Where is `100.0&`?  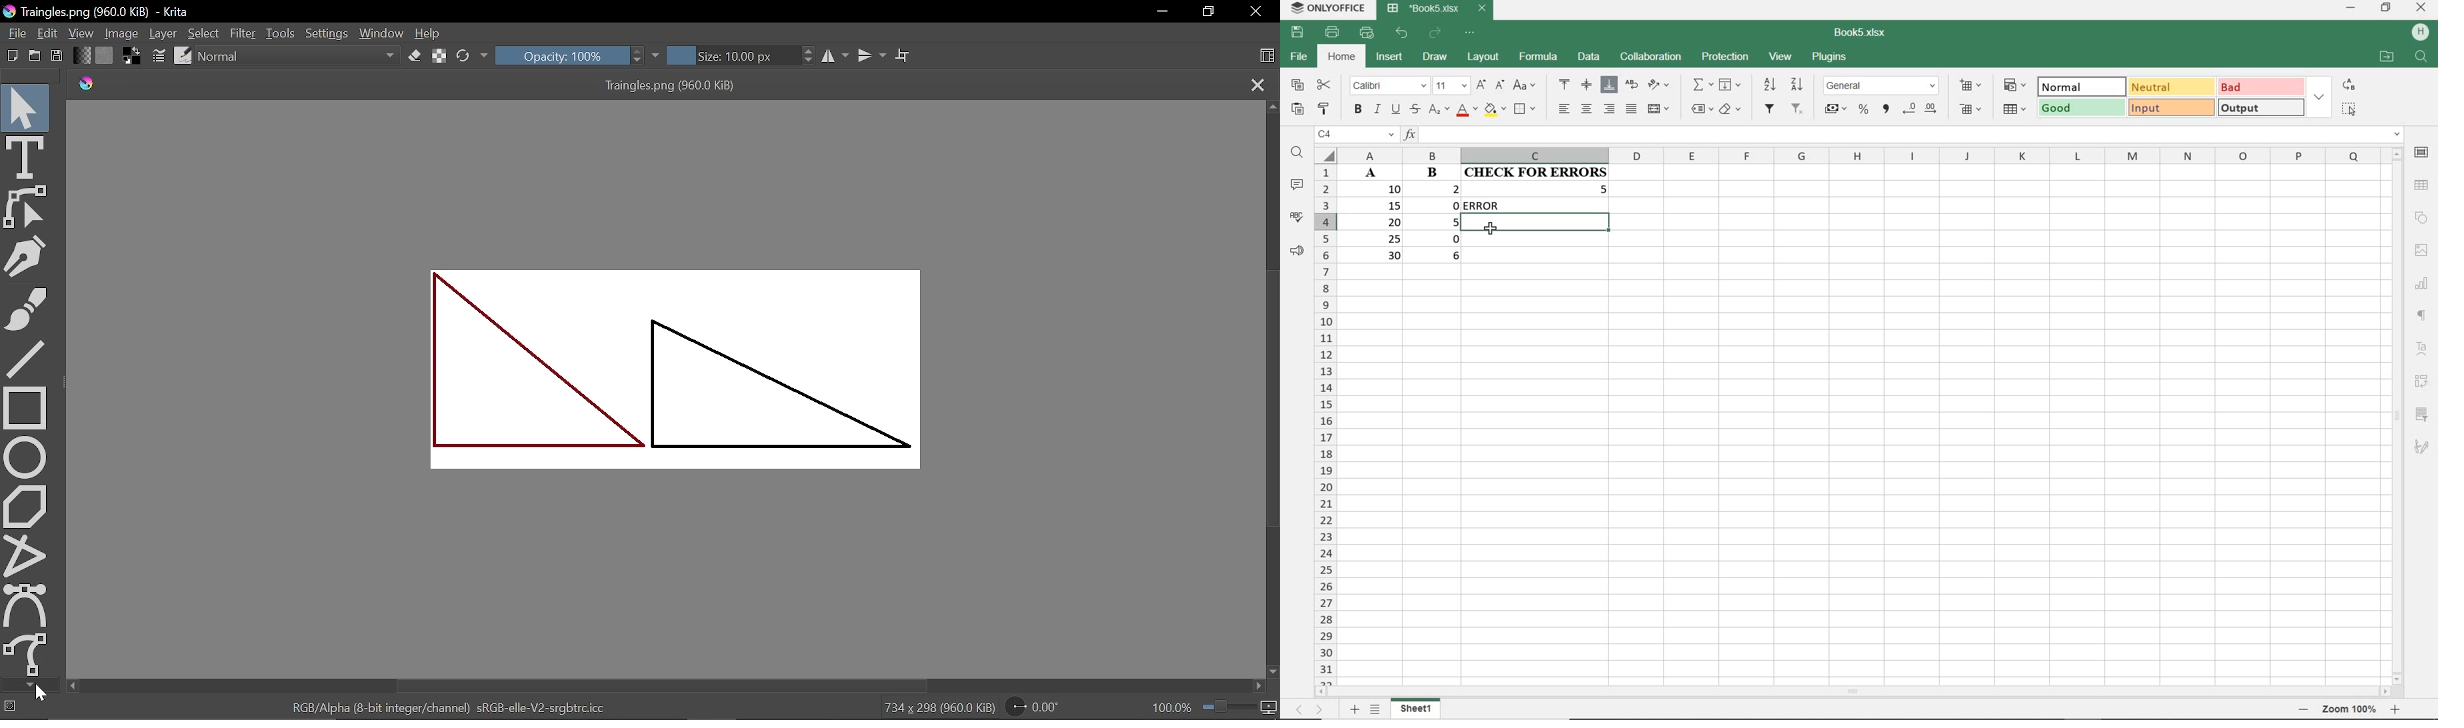 100.0& is located at coordinates (1216, 705).